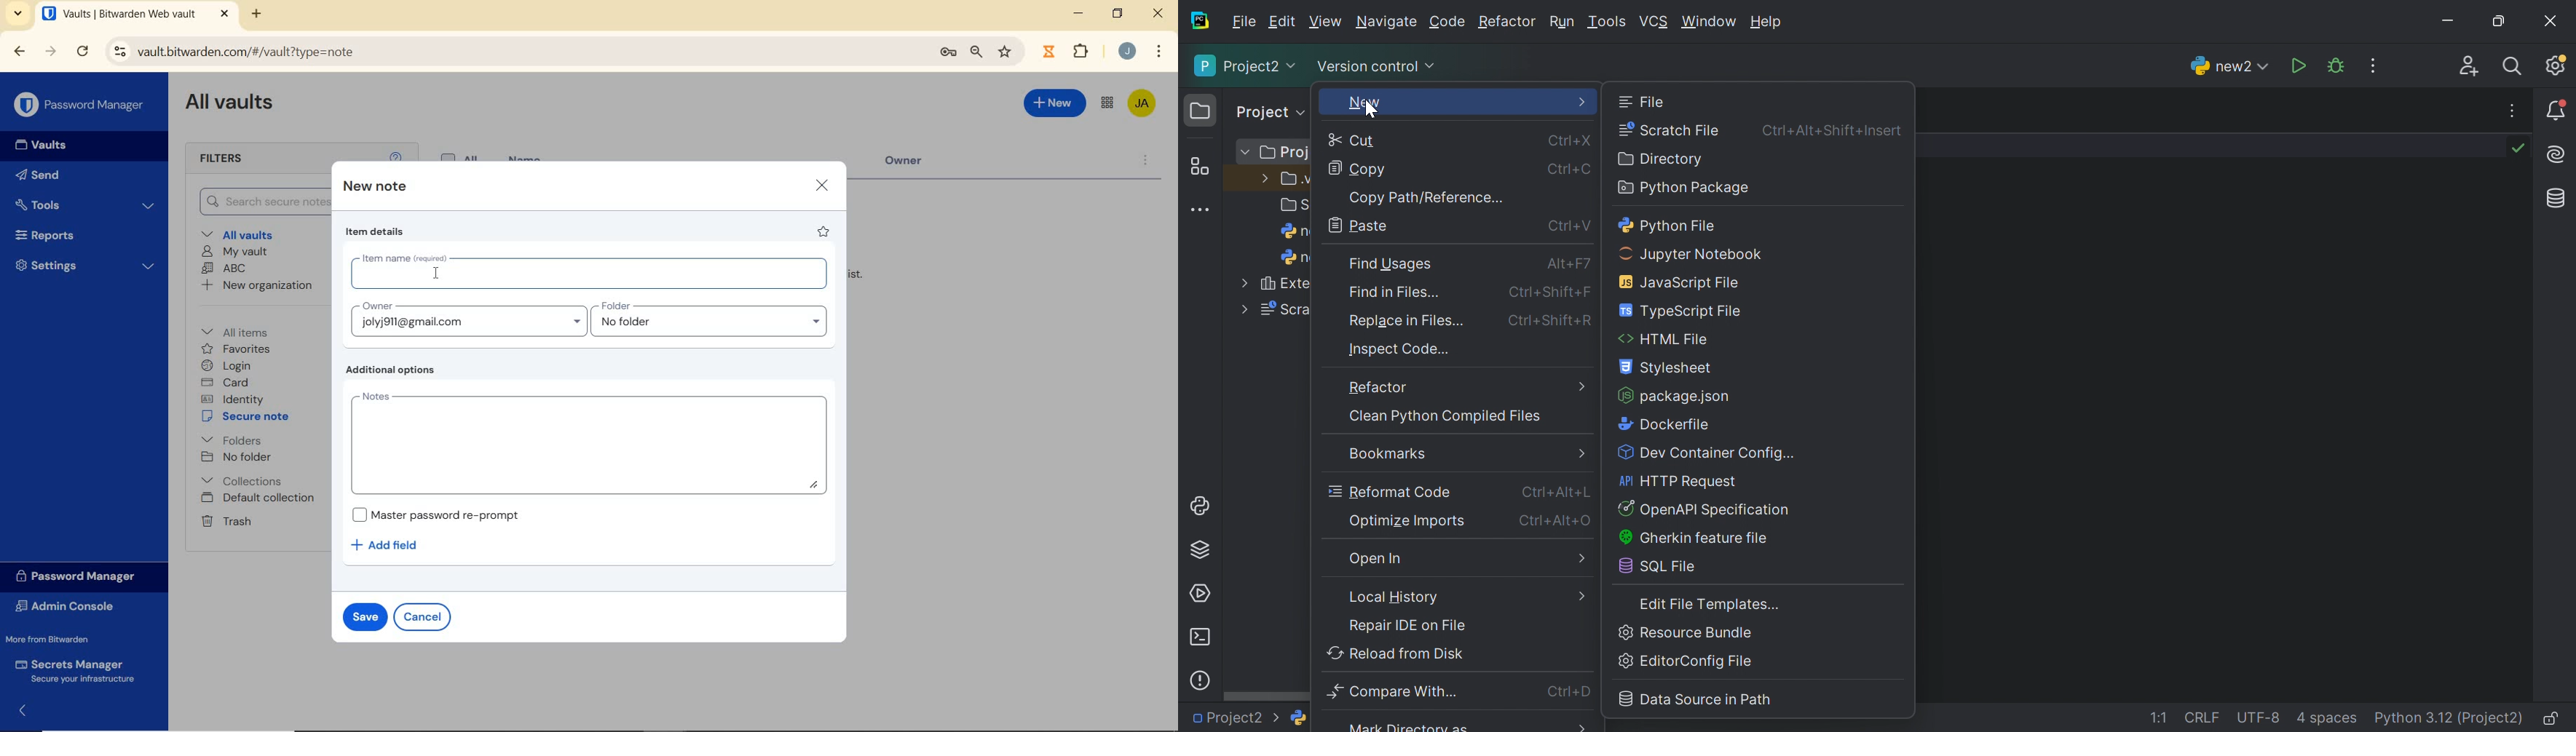 The height and width of the screenshot is (756, 2576). I want to click on New, so click(1364, 104).